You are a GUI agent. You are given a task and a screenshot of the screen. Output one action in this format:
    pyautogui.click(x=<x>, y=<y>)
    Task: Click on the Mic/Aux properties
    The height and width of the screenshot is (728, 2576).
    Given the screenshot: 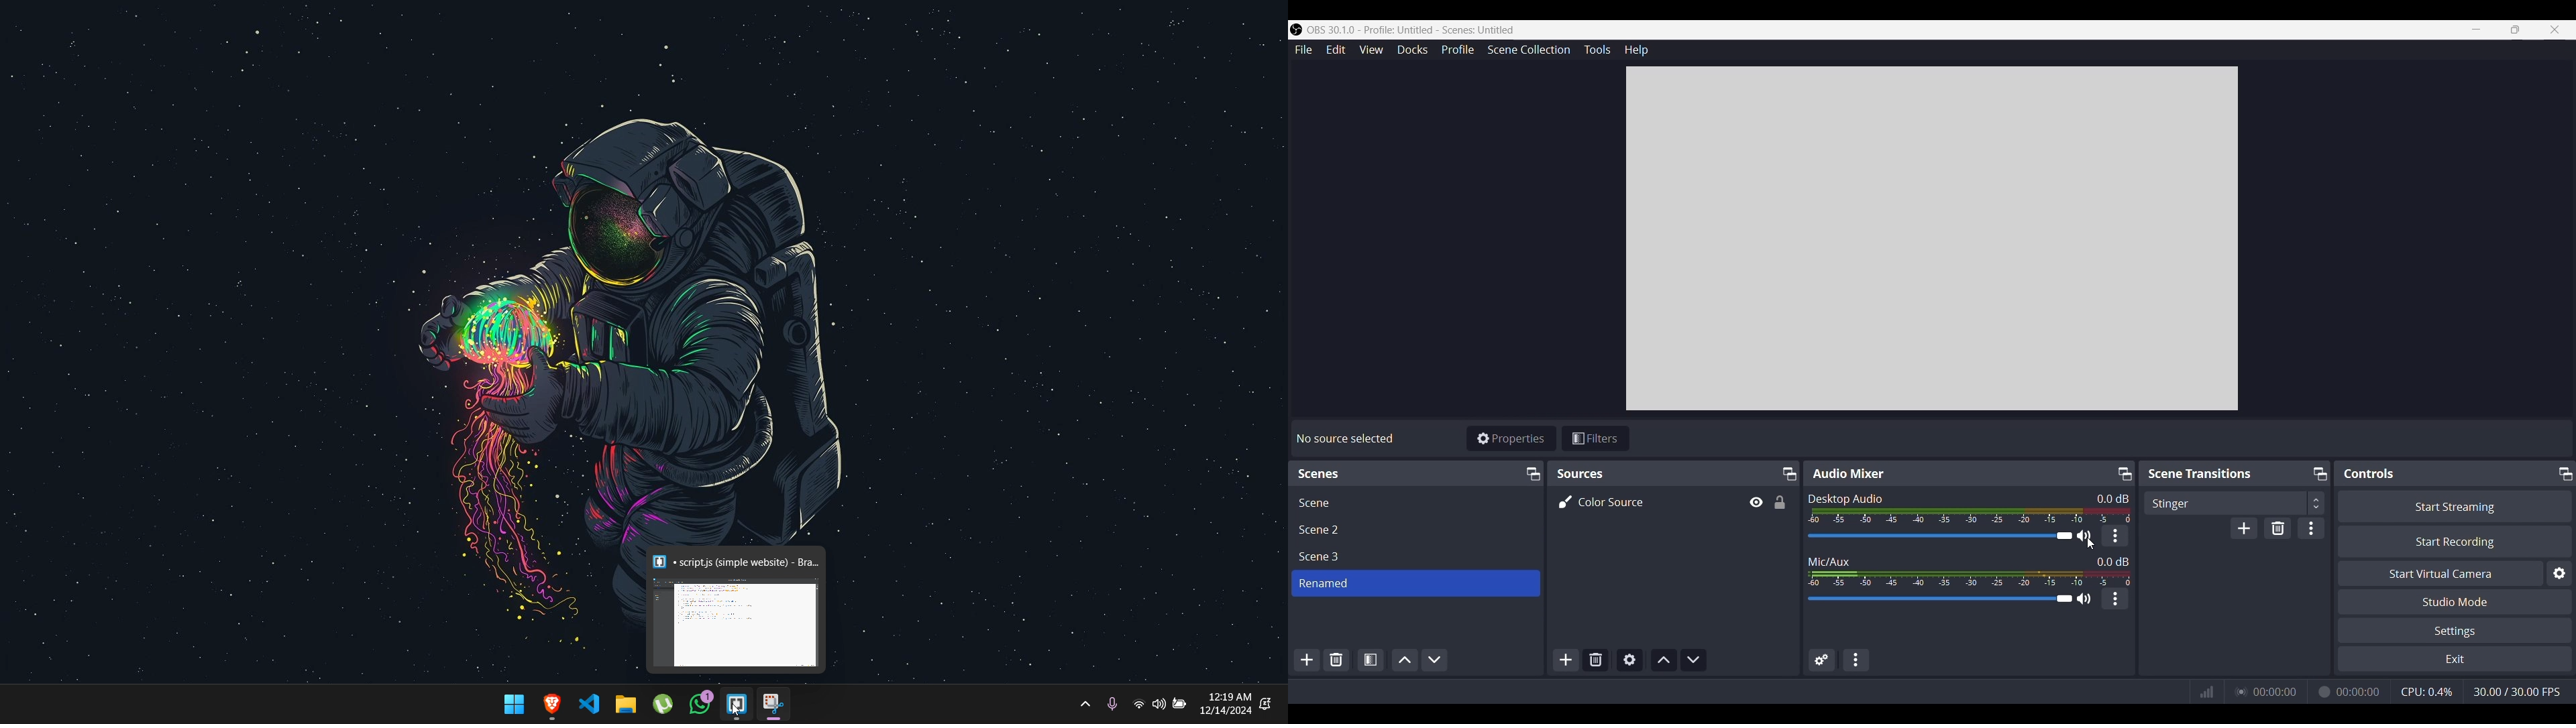 What is the action you would take?
    pyautogui.click(x=2114, y=599)
    